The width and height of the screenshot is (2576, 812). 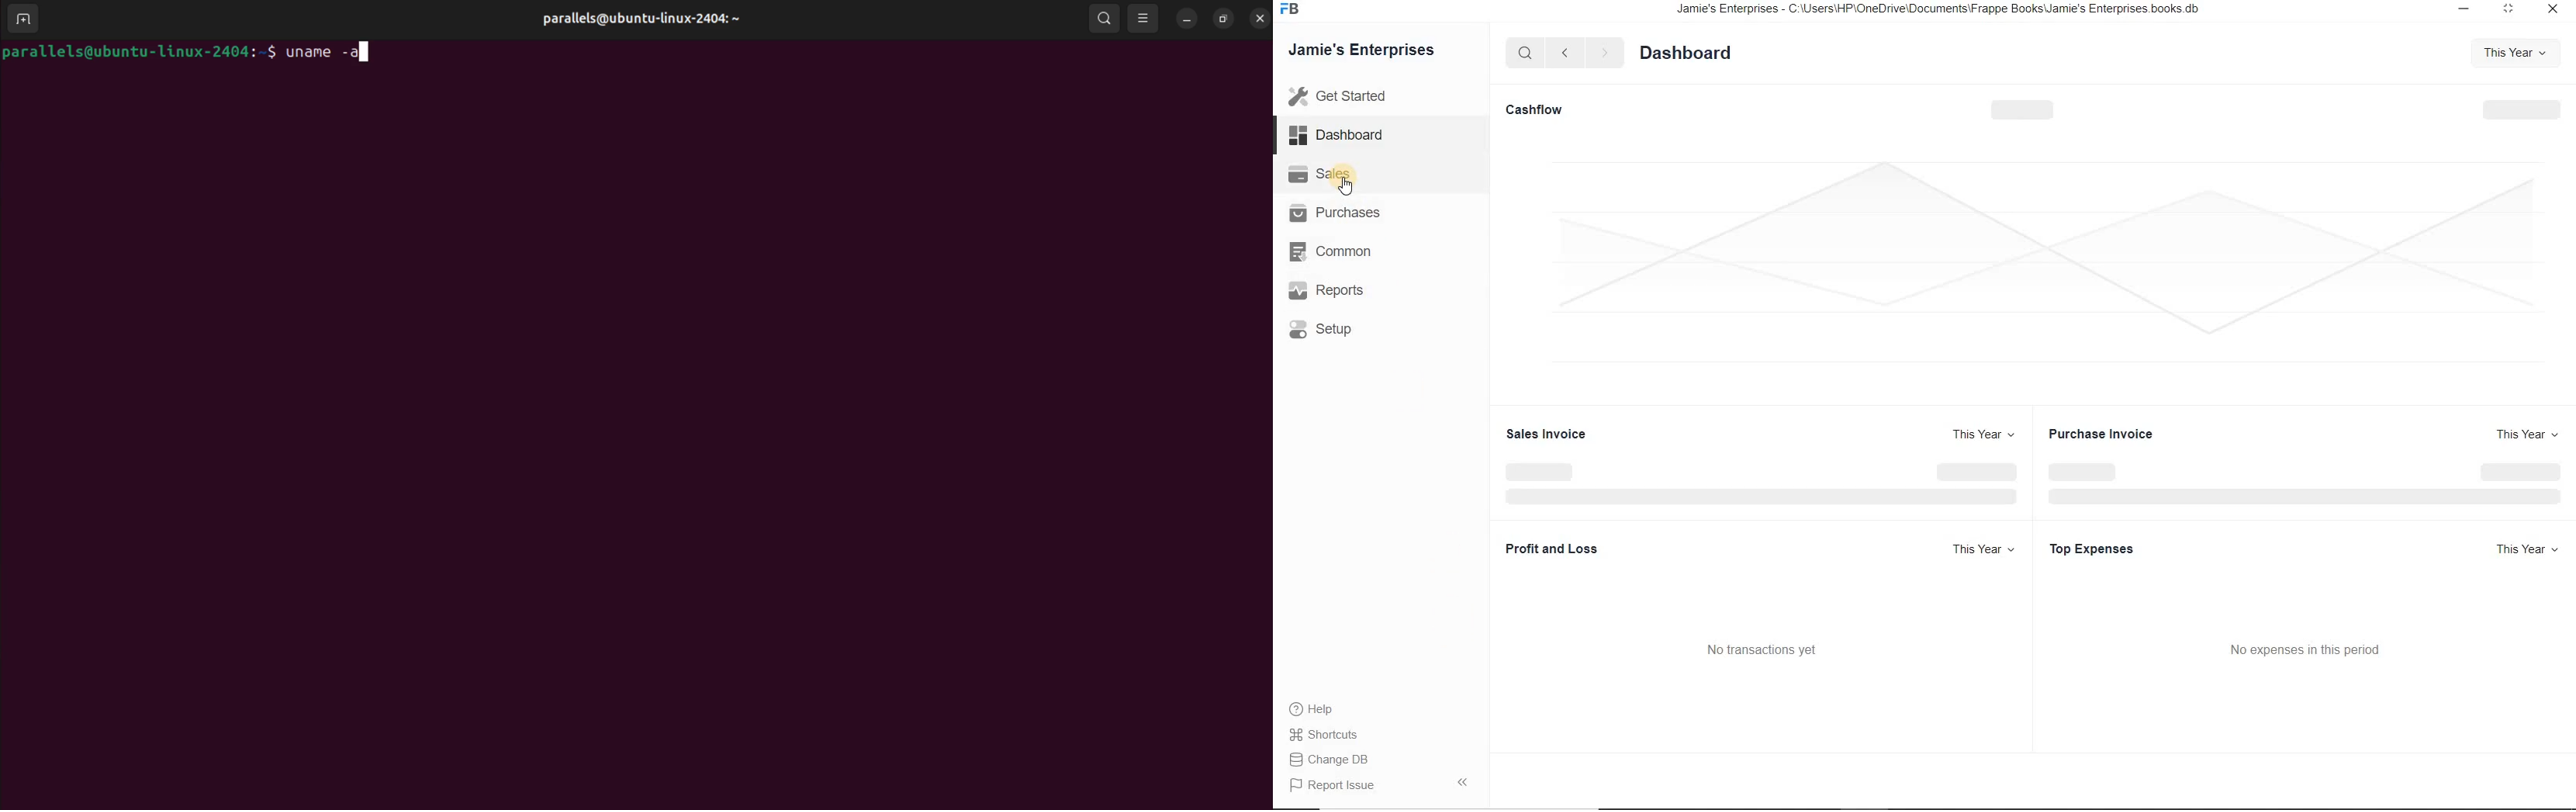 I want to click on Shortcuts, so click(x=1330, y=734).